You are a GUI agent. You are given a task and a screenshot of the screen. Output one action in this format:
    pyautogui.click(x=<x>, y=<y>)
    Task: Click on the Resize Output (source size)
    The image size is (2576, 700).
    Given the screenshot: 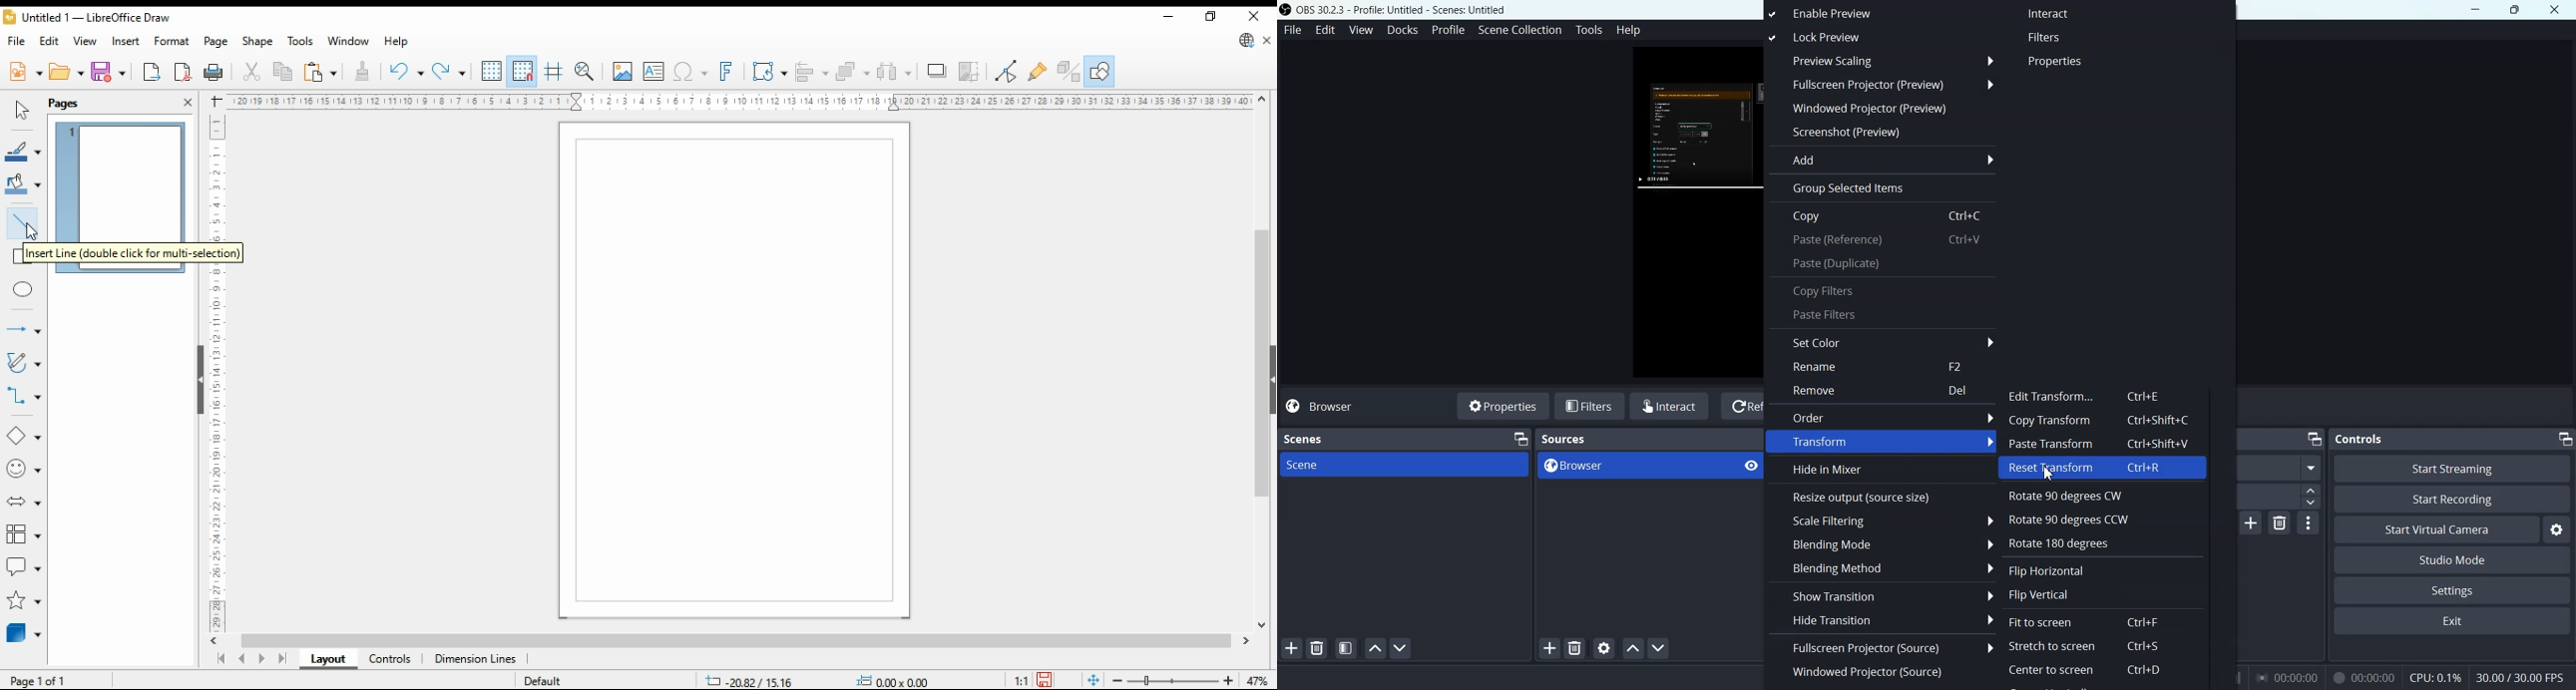 What is the action you would take?
    pyautogui.click(x=1882, y=497)
    